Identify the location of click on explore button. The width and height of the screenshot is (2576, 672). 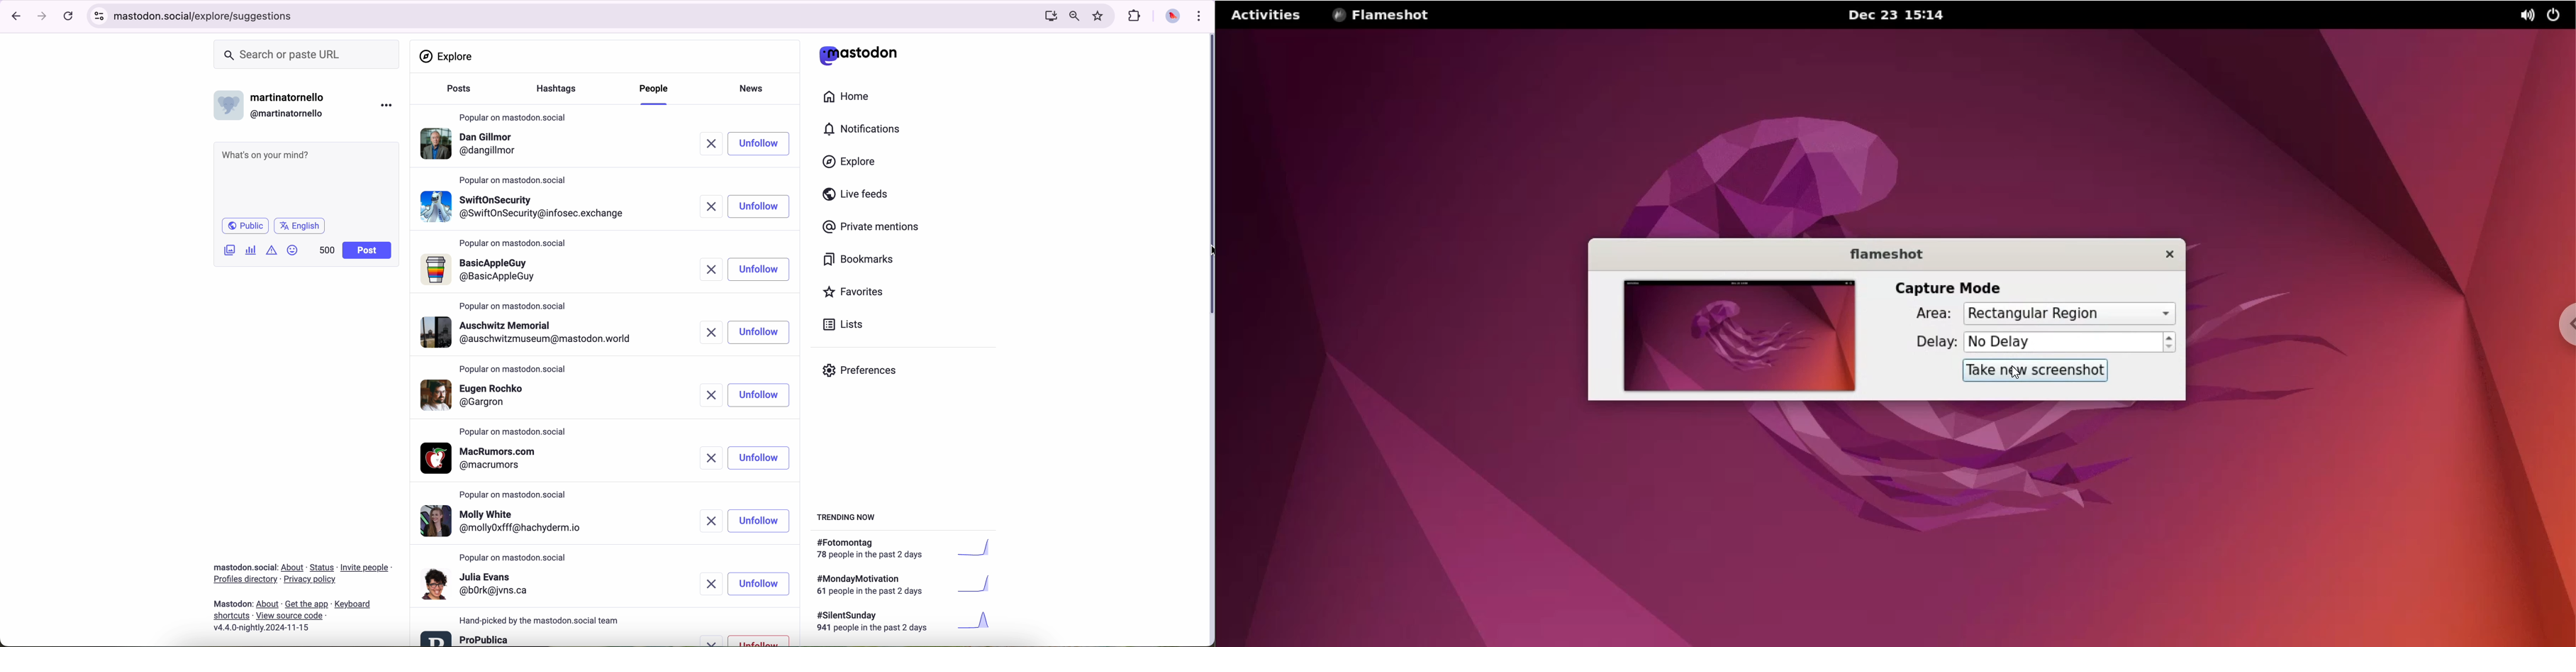
(852, 166).